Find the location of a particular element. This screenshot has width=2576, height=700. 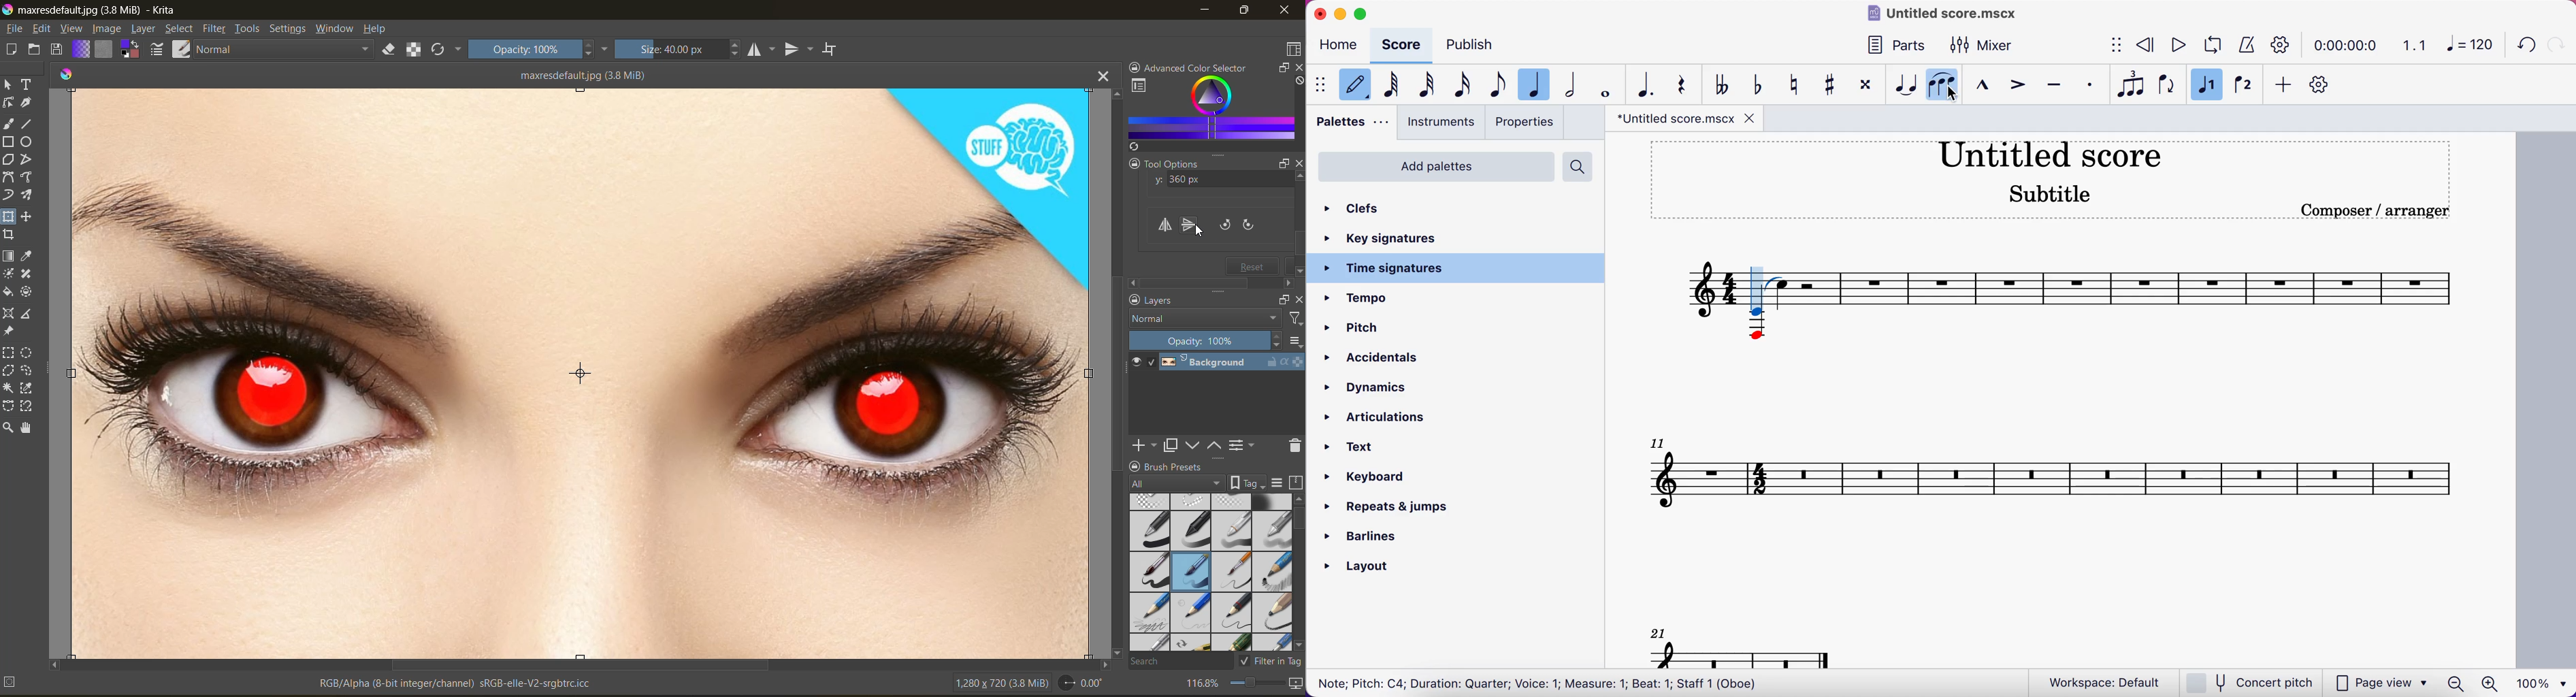

open is located at coordinates (37, 51).